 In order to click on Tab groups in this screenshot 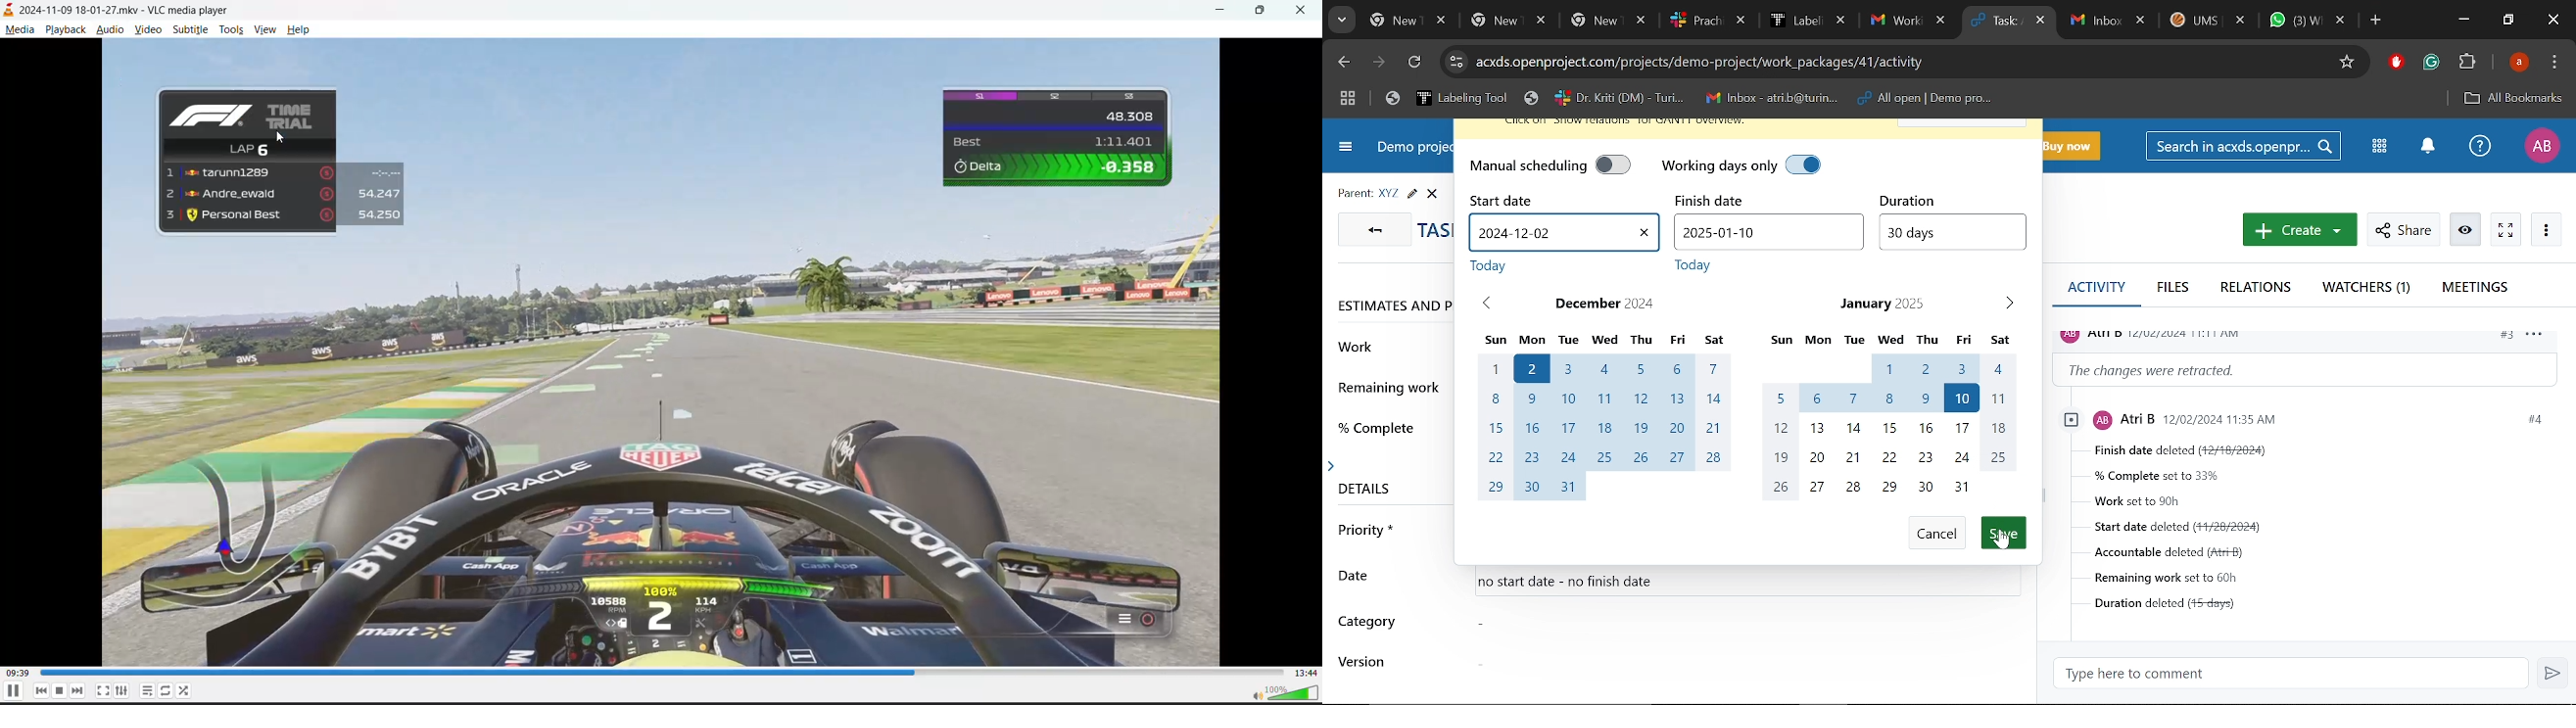, I will do `click(1350, 98)`.